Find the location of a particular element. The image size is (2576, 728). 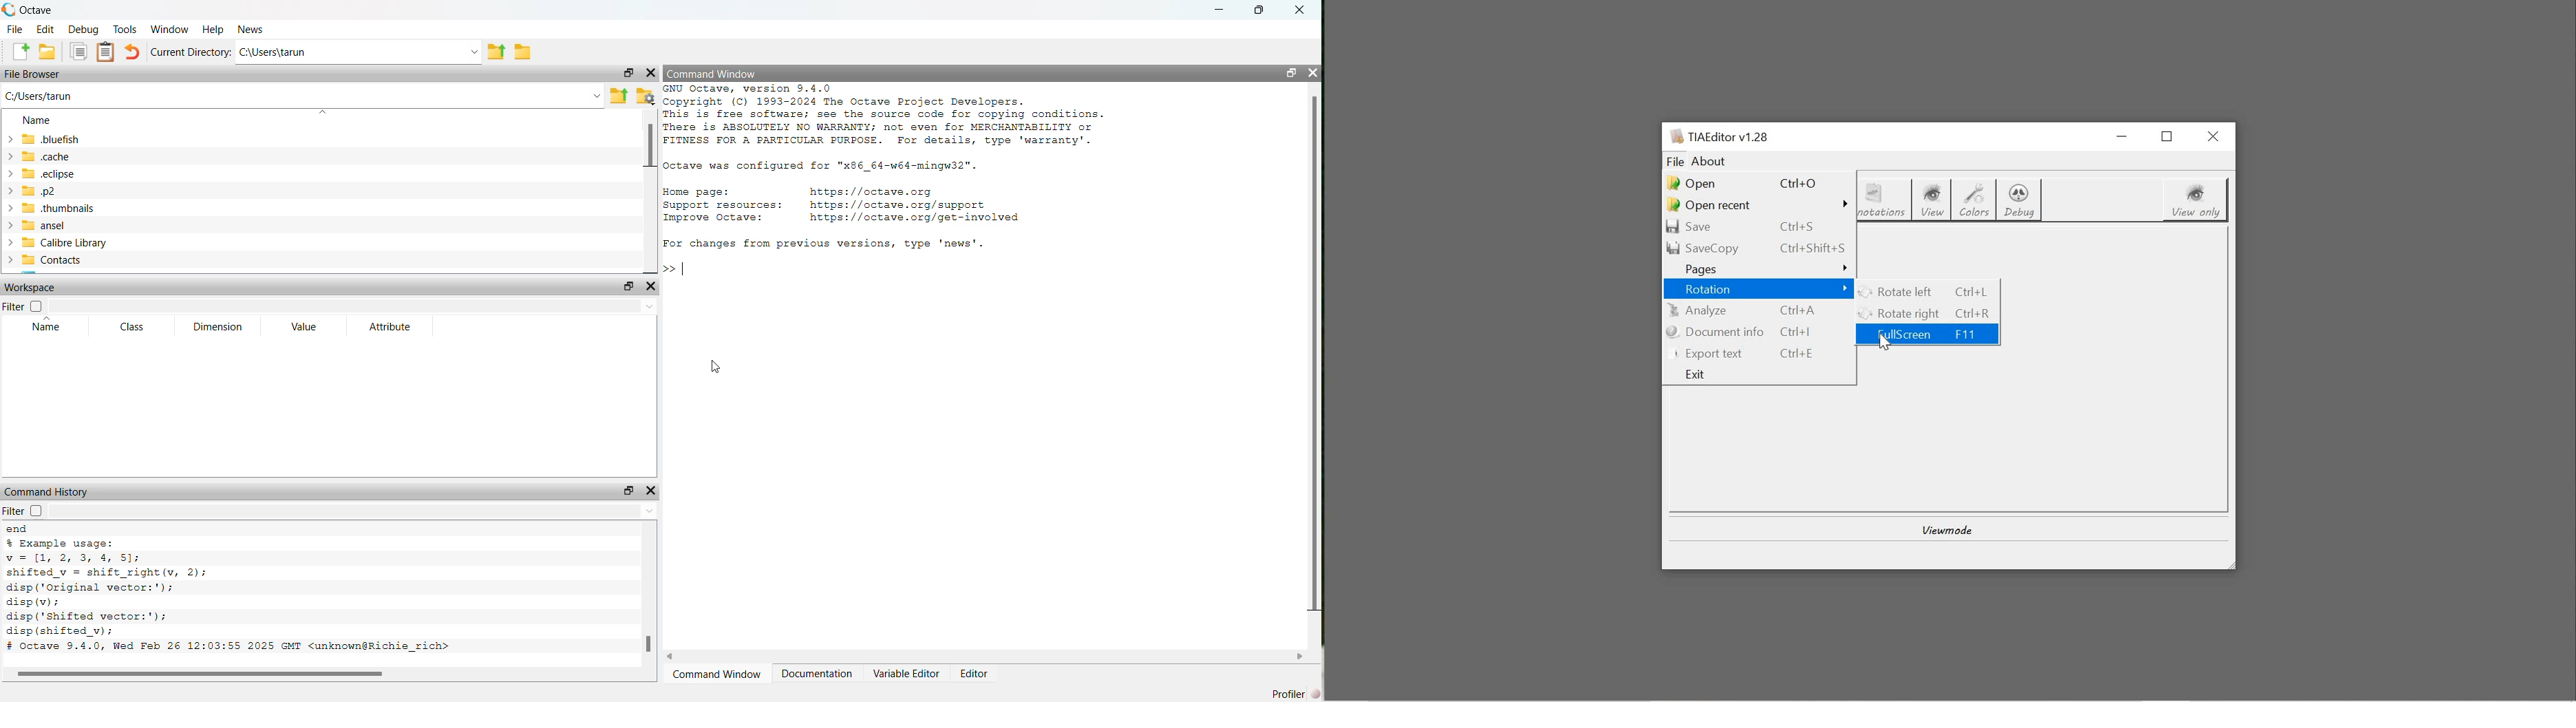

% Example usage is located at coordinates (169, 544).